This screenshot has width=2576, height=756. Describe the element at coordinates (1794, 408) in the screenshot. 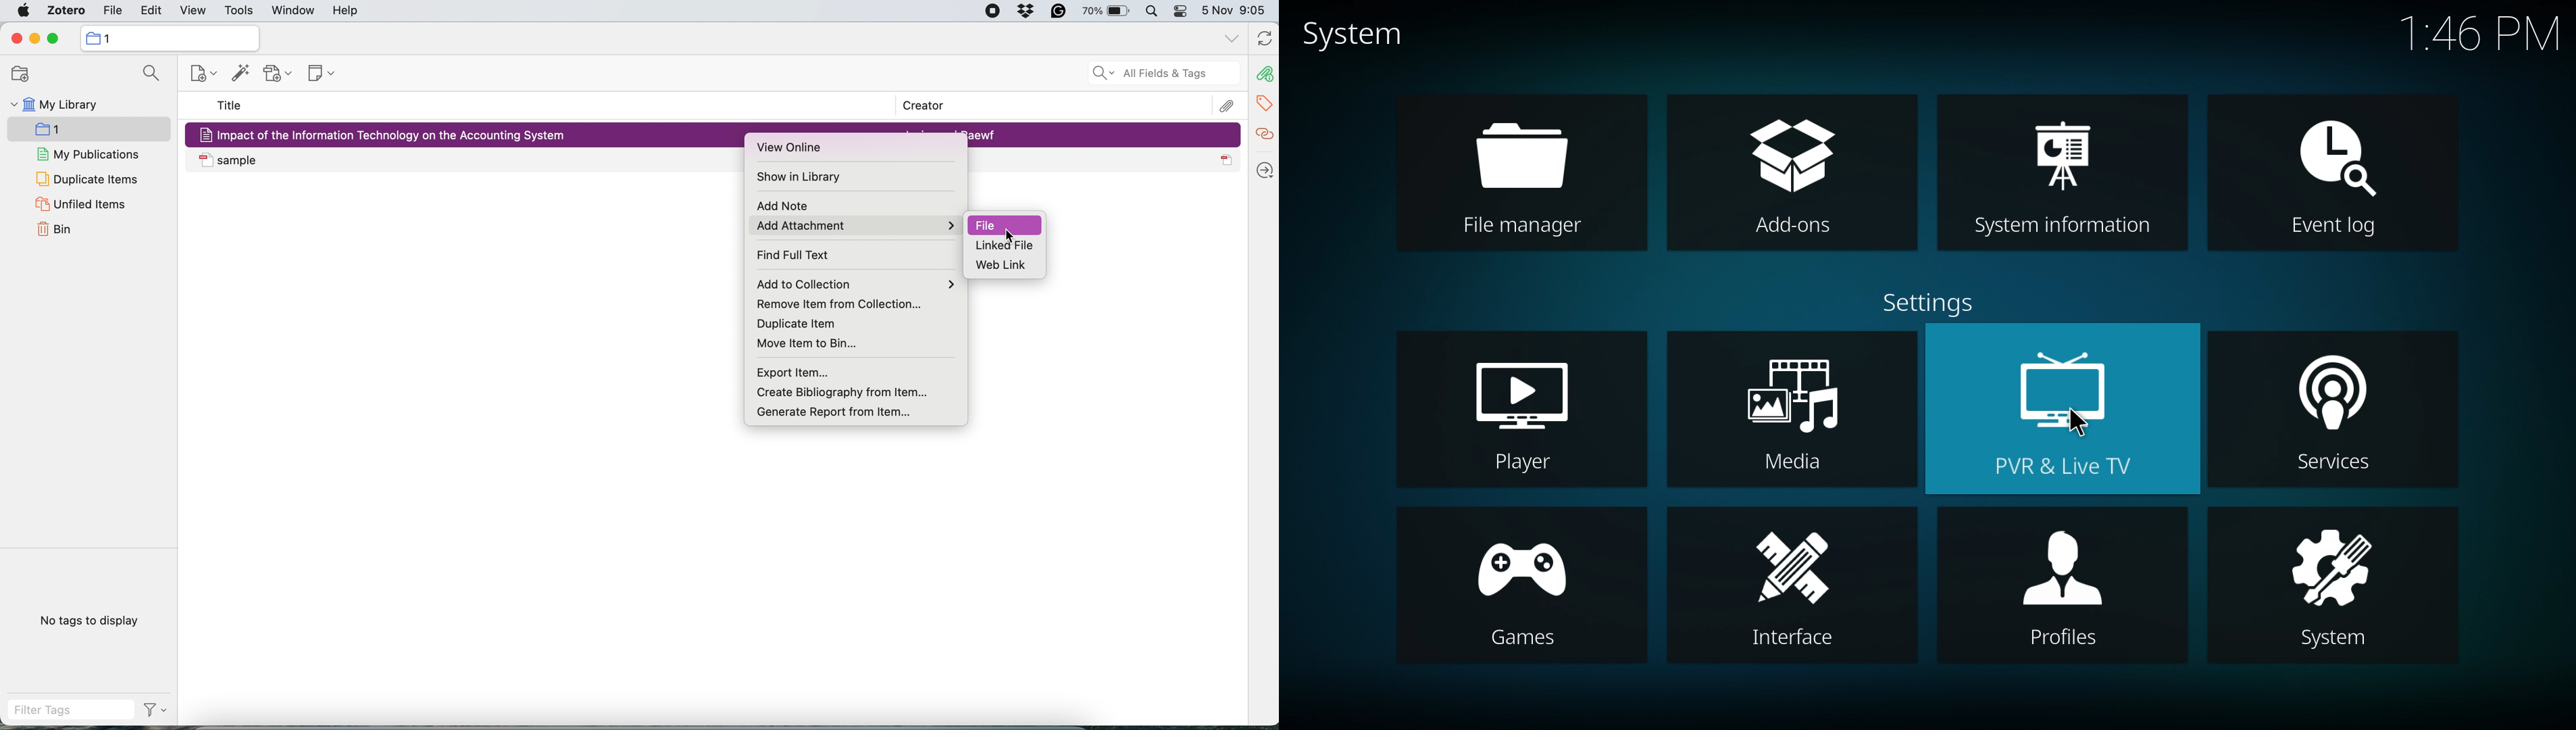

I see `media` at that location.